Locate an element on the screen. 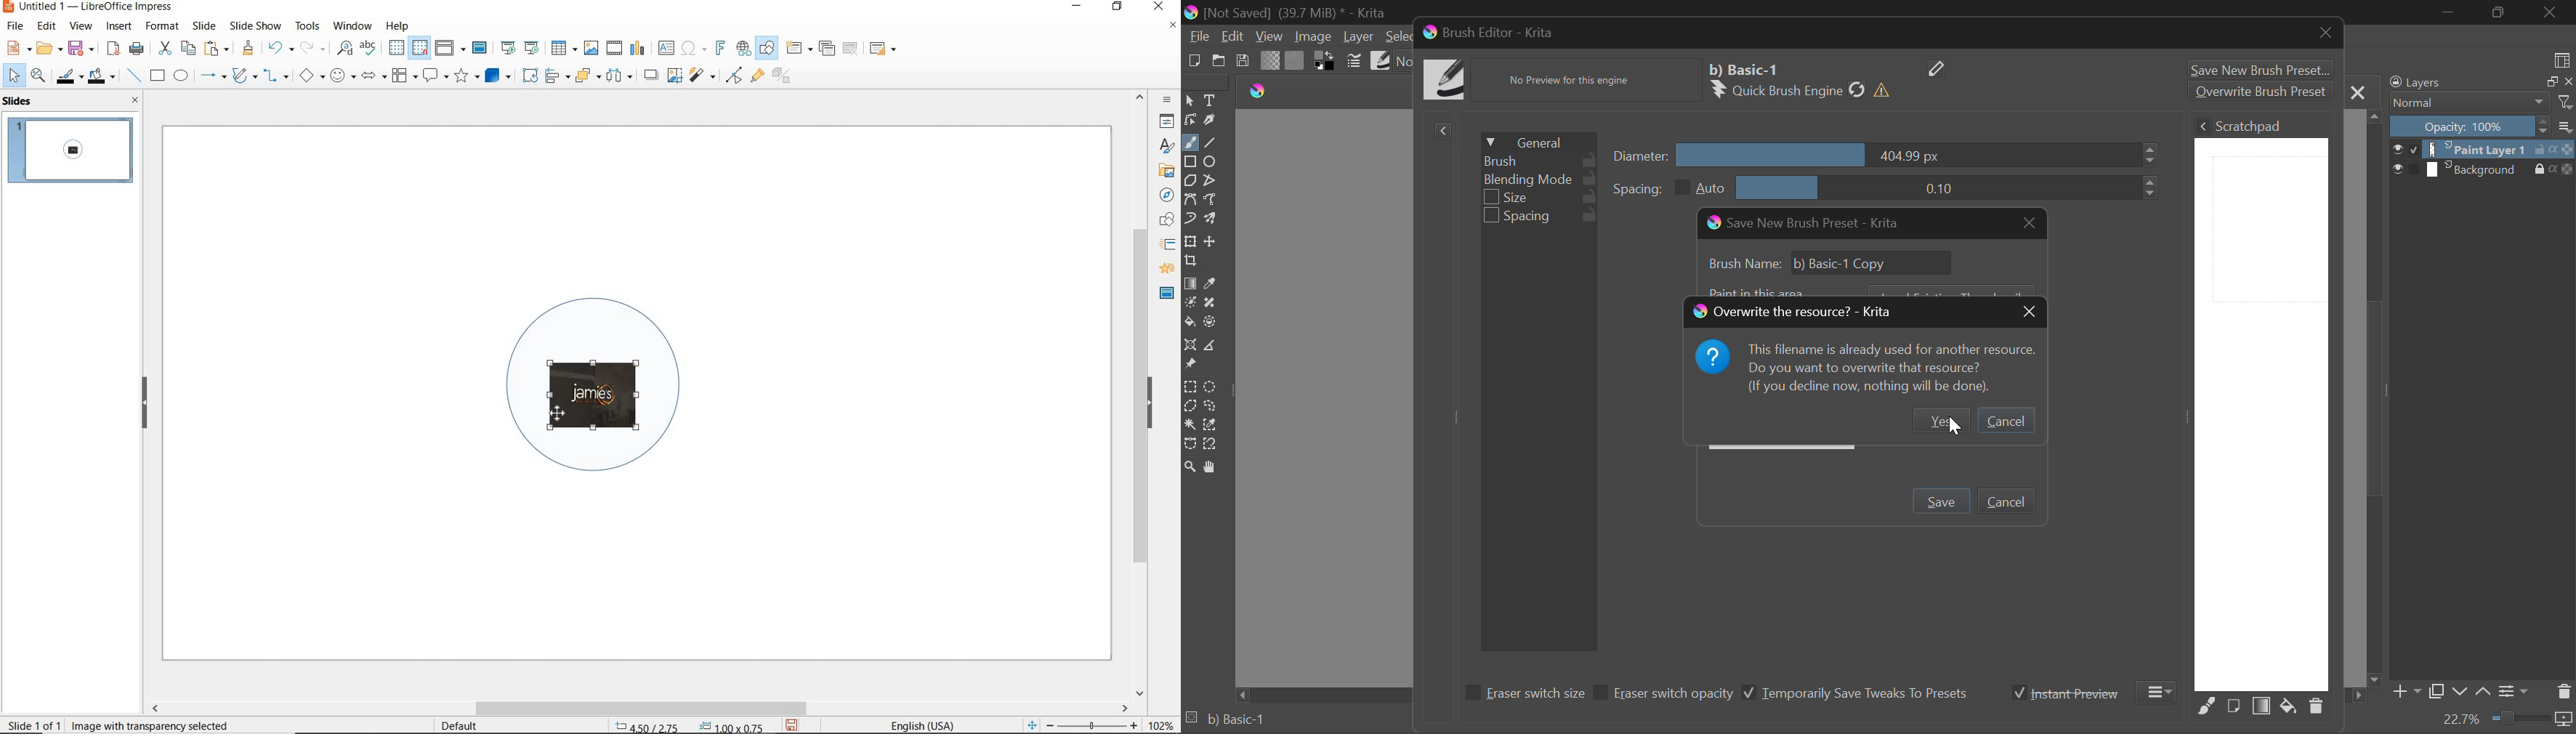 This screenshot has height=756, width=2576. Default is located at coordinates (460, 726).